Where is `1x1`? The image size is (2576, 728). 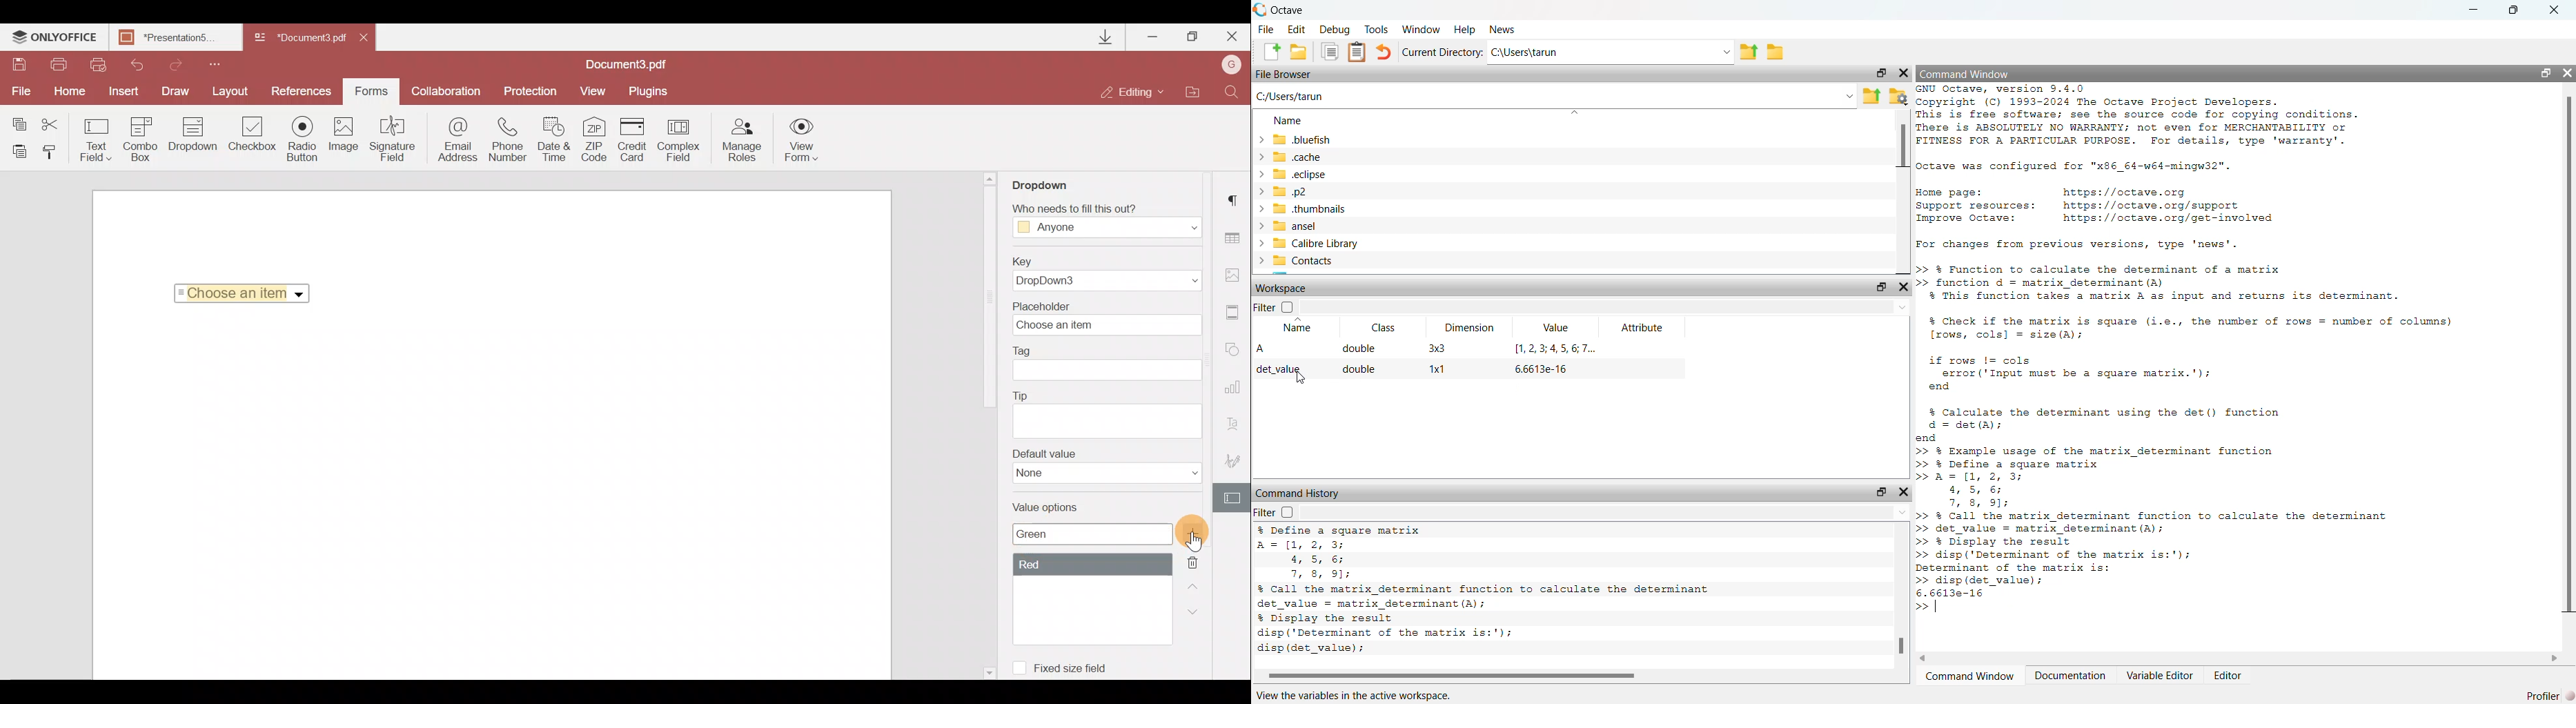 1x1 is located at coordinates (1437, 370).